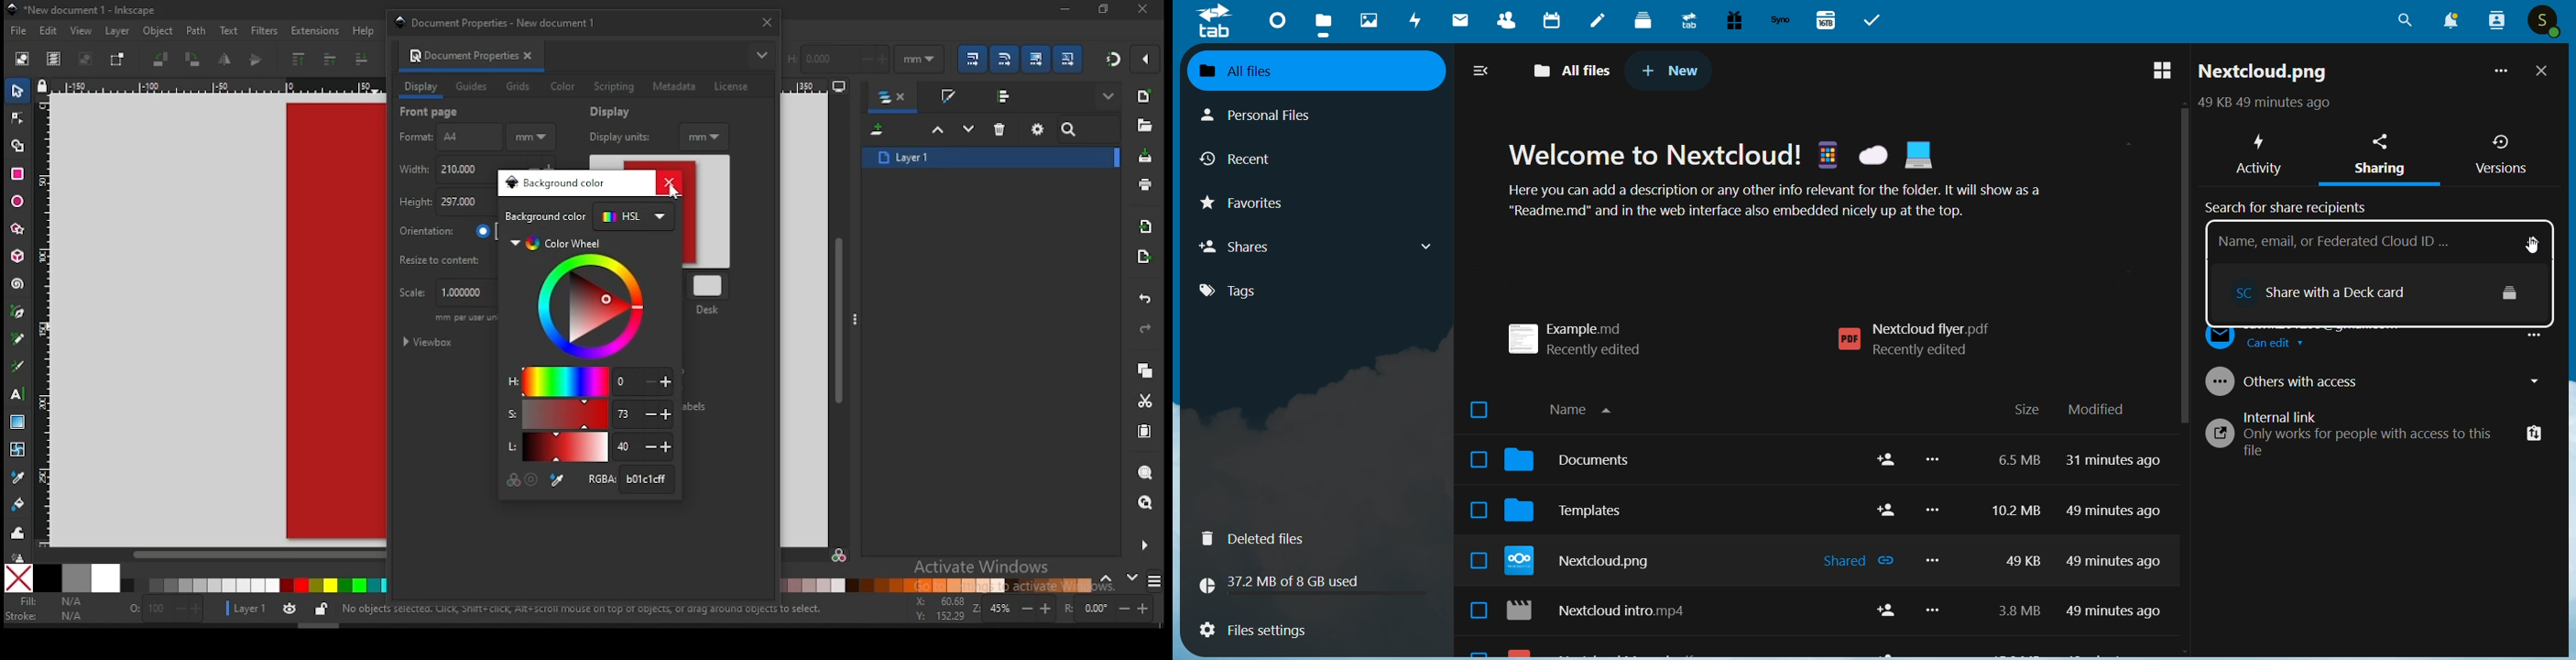  I want to click on deselect, so click(82, 60).